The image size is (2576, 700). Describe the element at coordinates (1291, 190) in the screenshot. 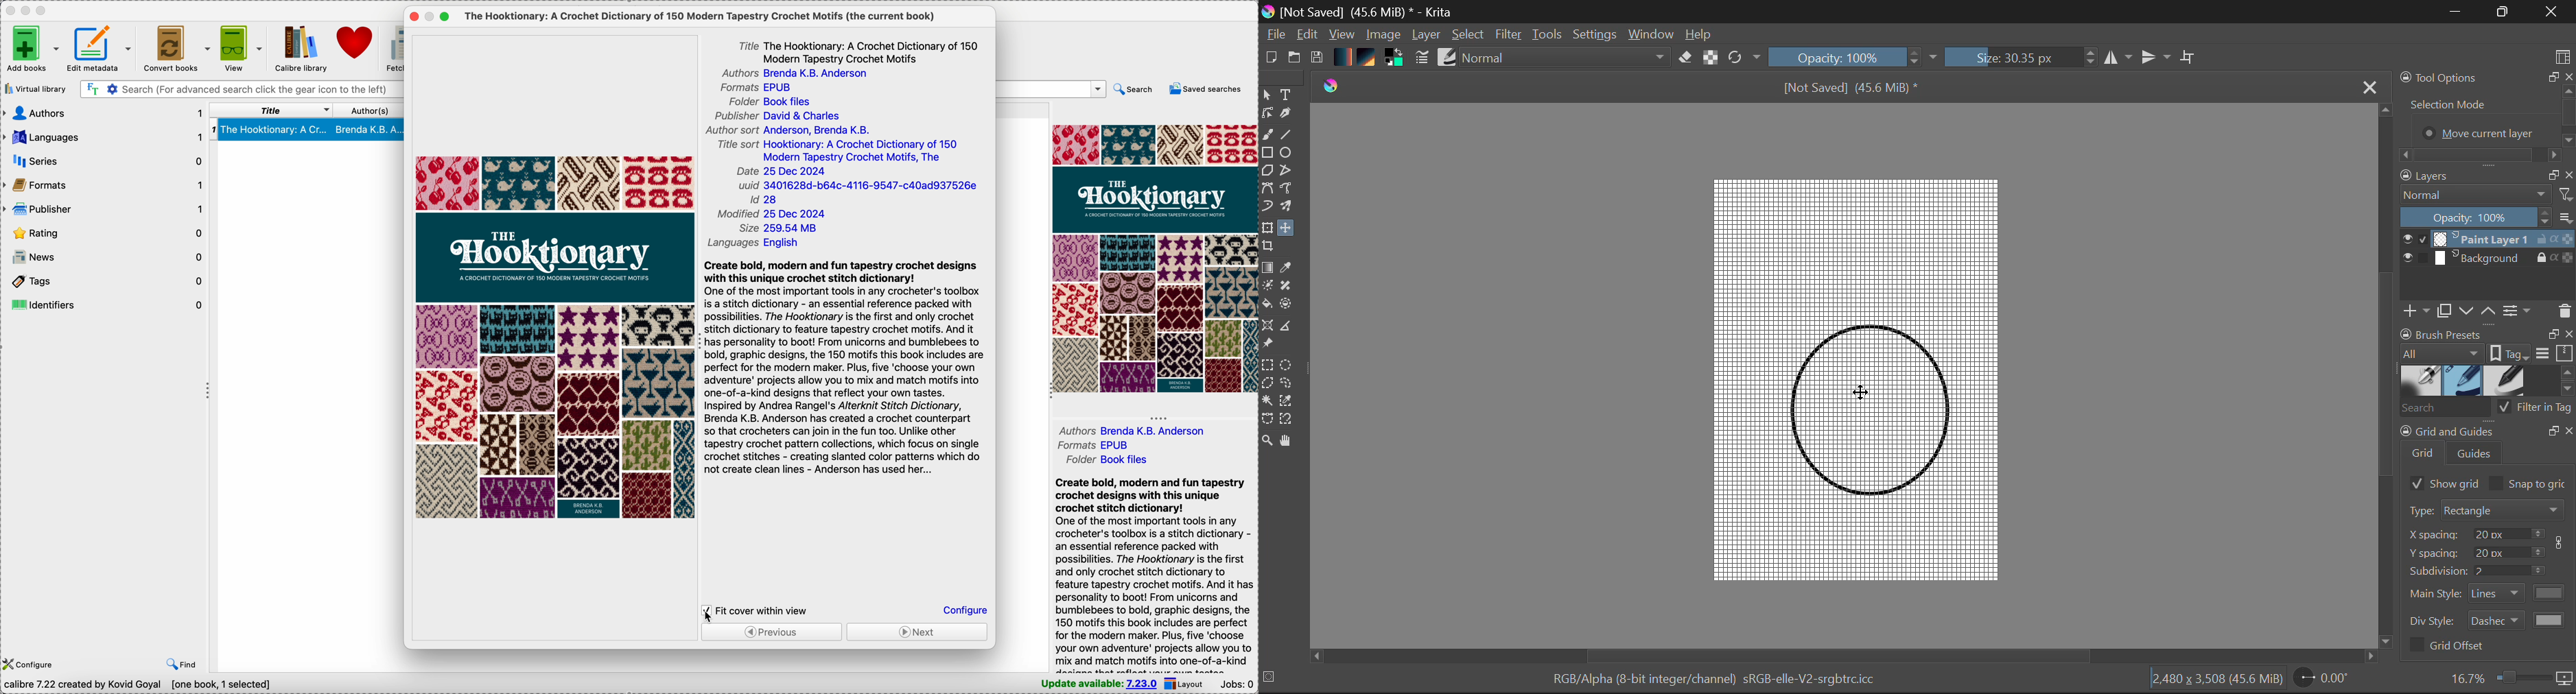

I see `Freehand Path Tool` at that location.